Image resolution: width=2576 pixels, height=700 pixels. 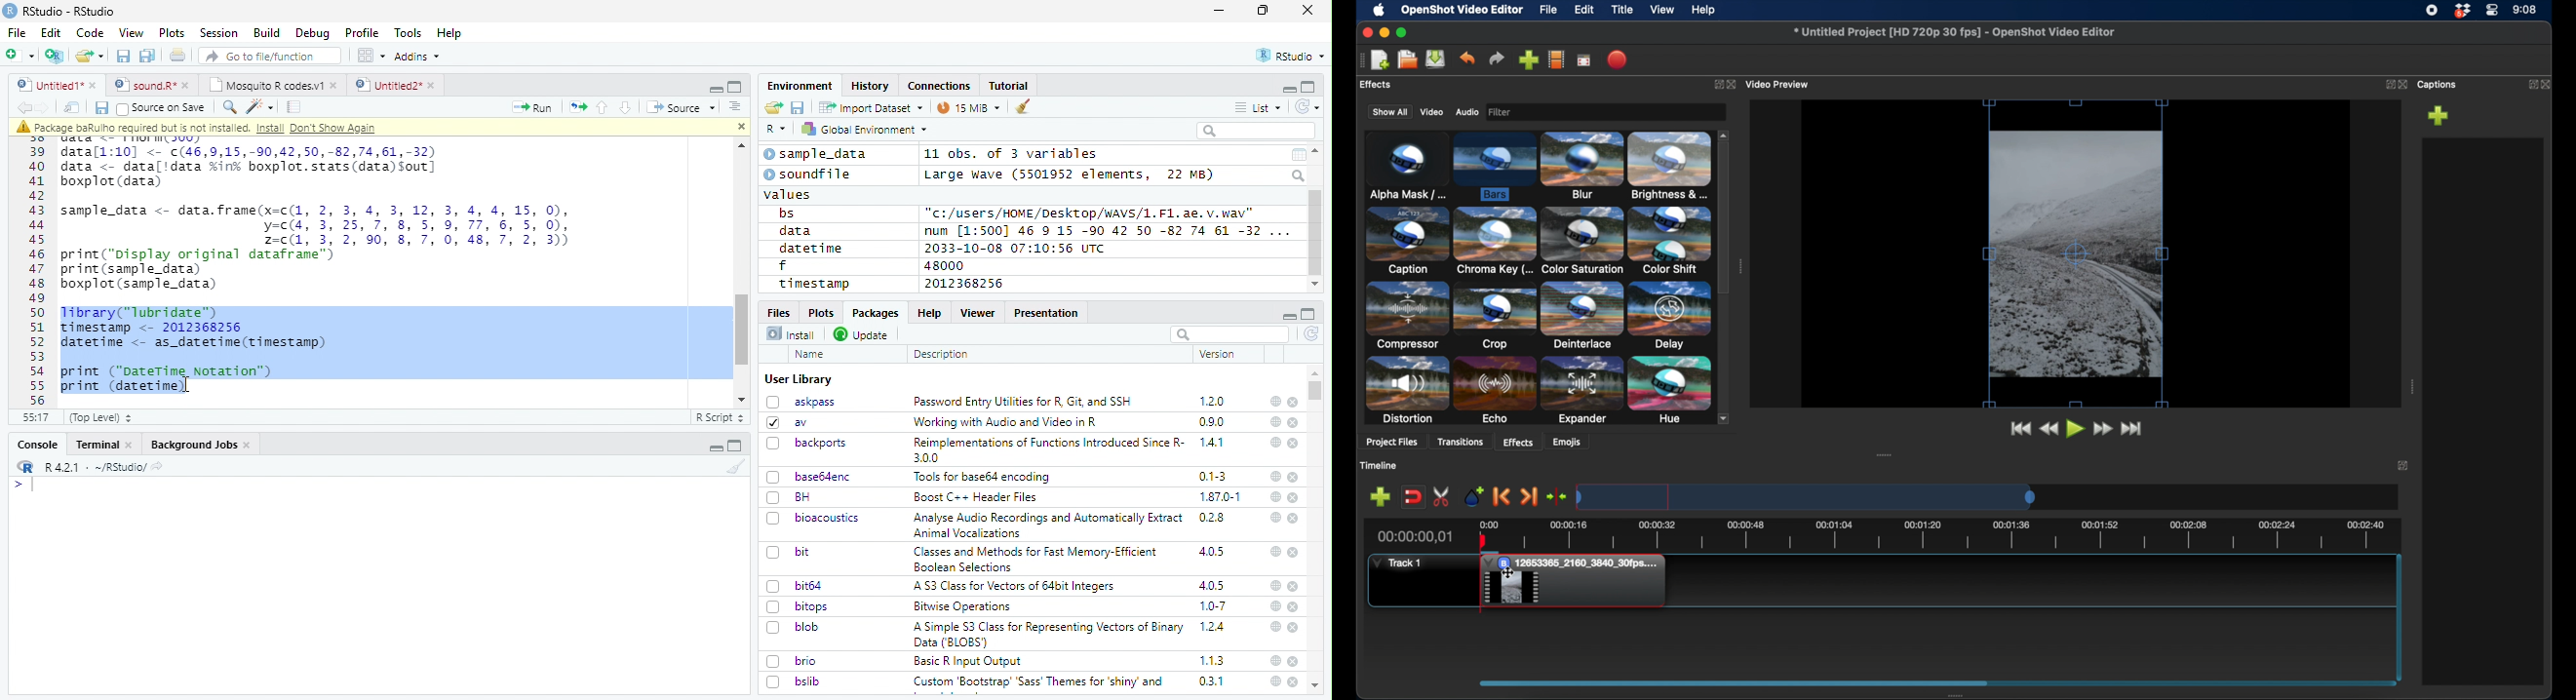 I want to click on help, so click(x=1275, y=421).